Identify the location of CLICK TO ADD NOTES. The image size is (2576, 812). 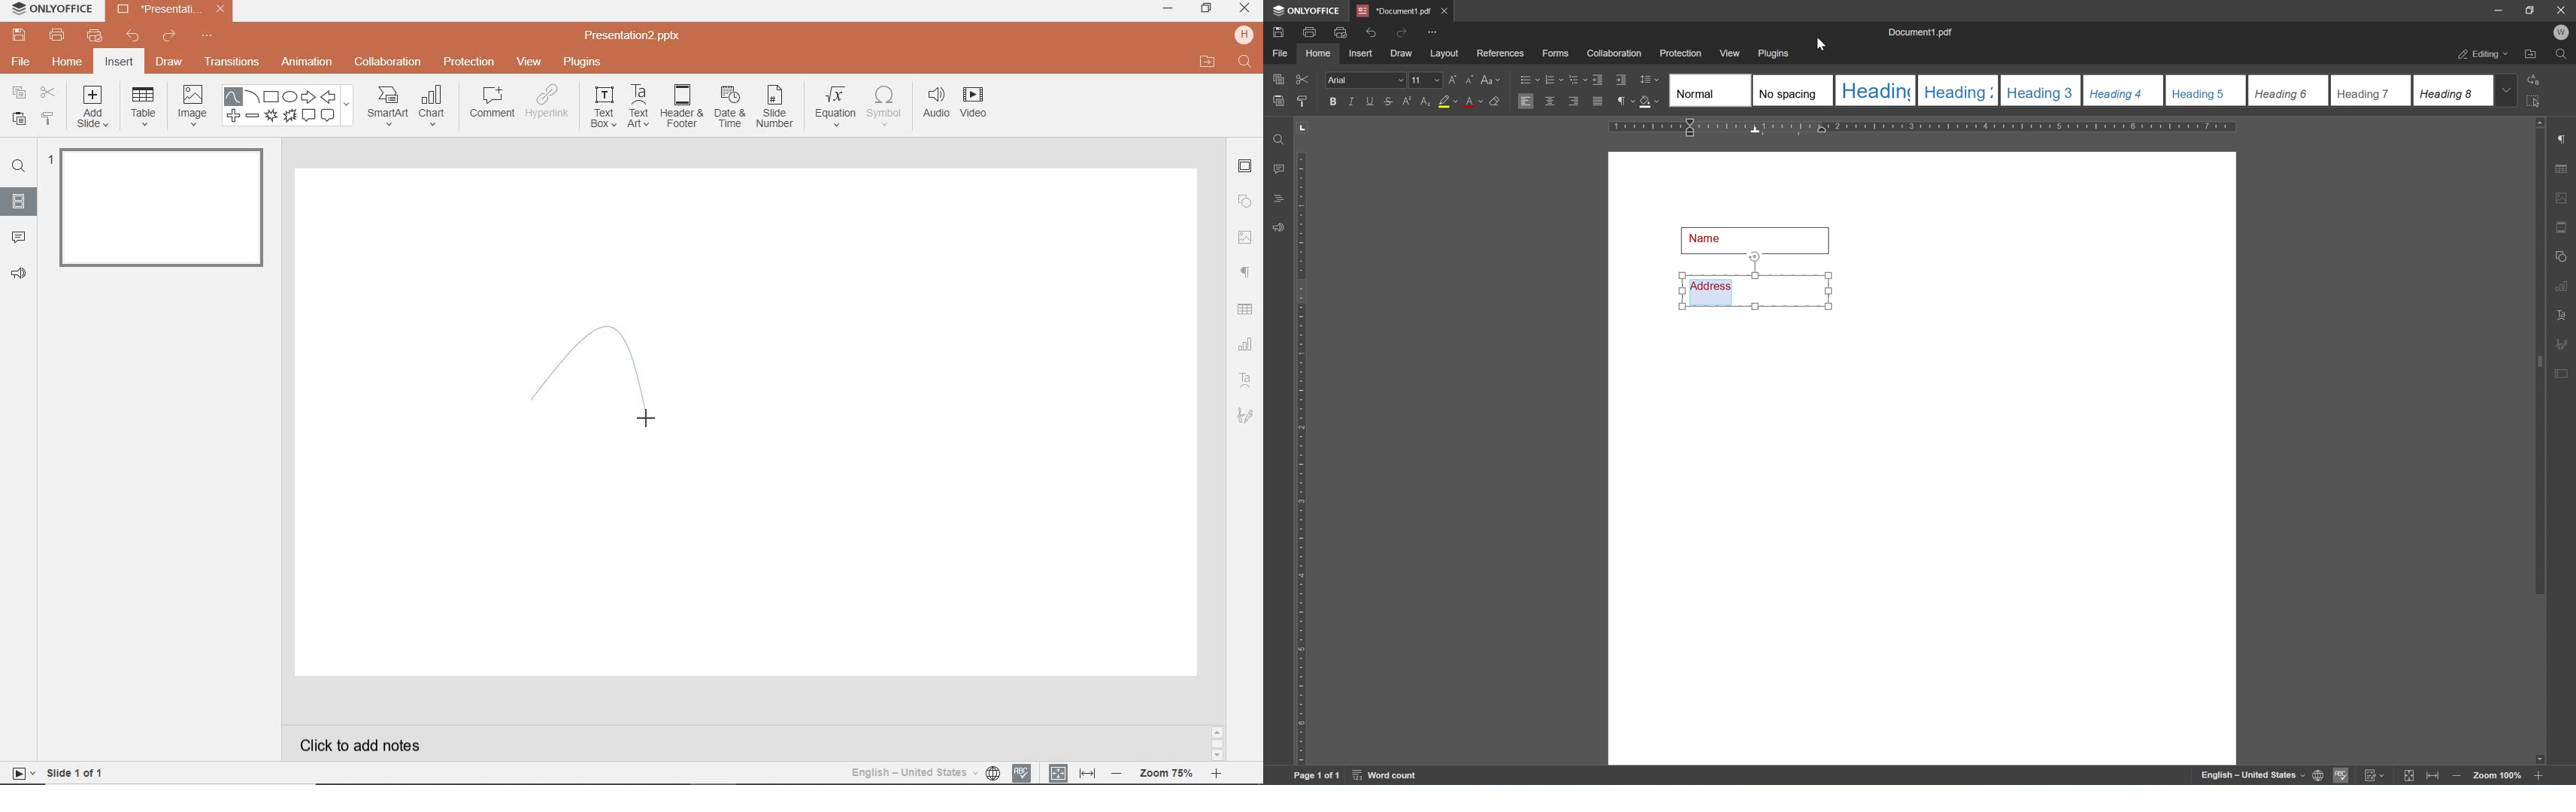
(365, 745).